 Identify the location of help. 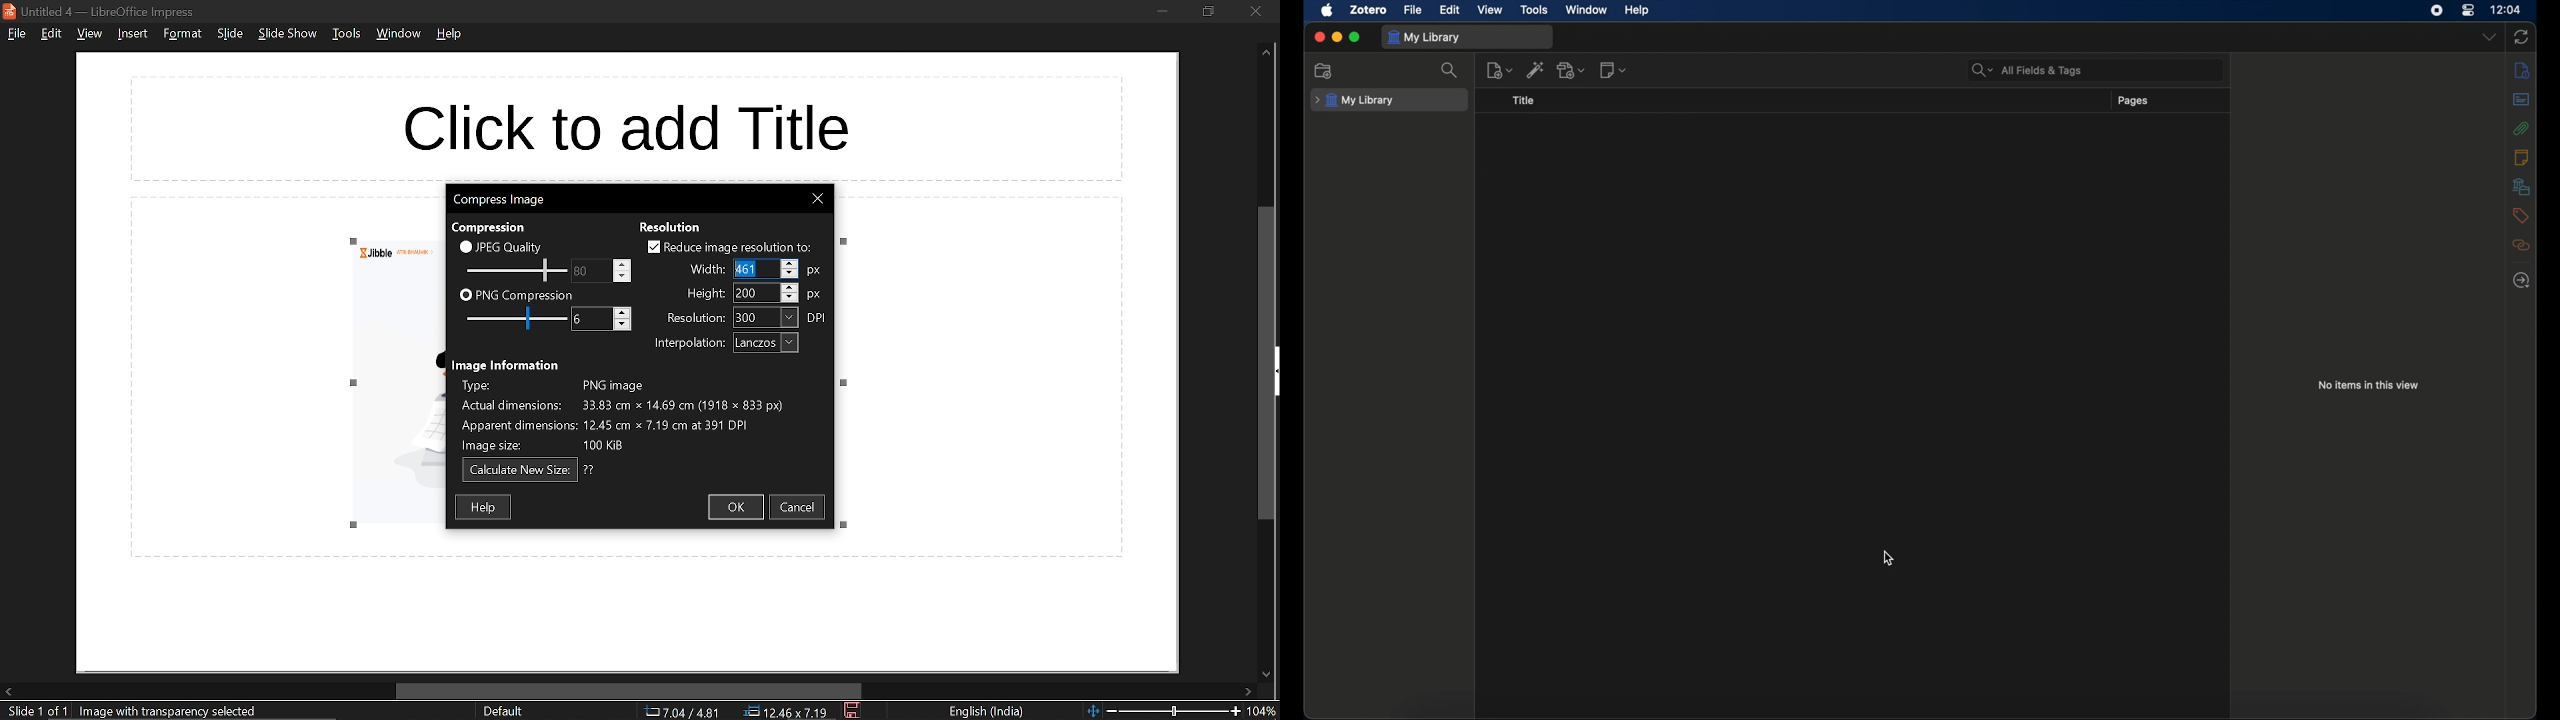
(484, 507).